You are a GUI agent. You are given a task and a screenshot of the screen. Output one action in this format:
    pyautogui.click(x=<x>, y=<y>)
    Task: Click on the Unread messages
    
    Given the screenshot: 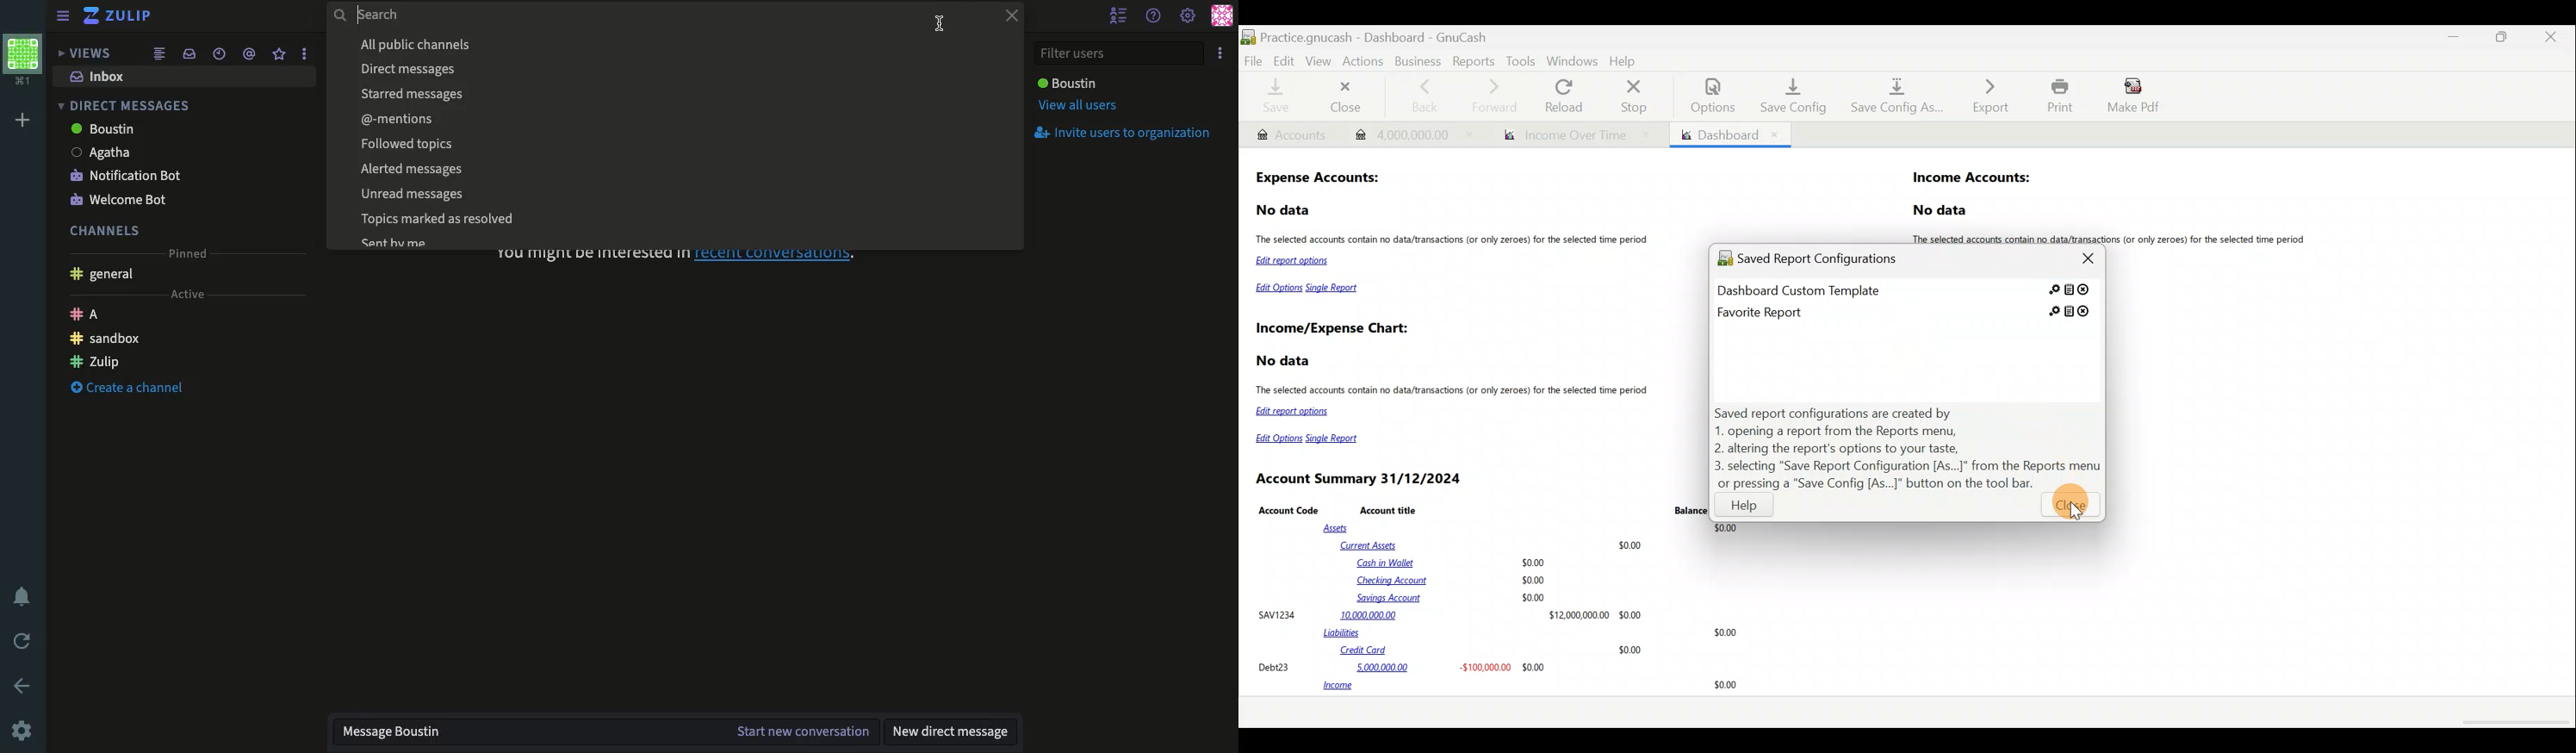 What is the action you would take?
    pyautogui.click(x=675, y=194)
    